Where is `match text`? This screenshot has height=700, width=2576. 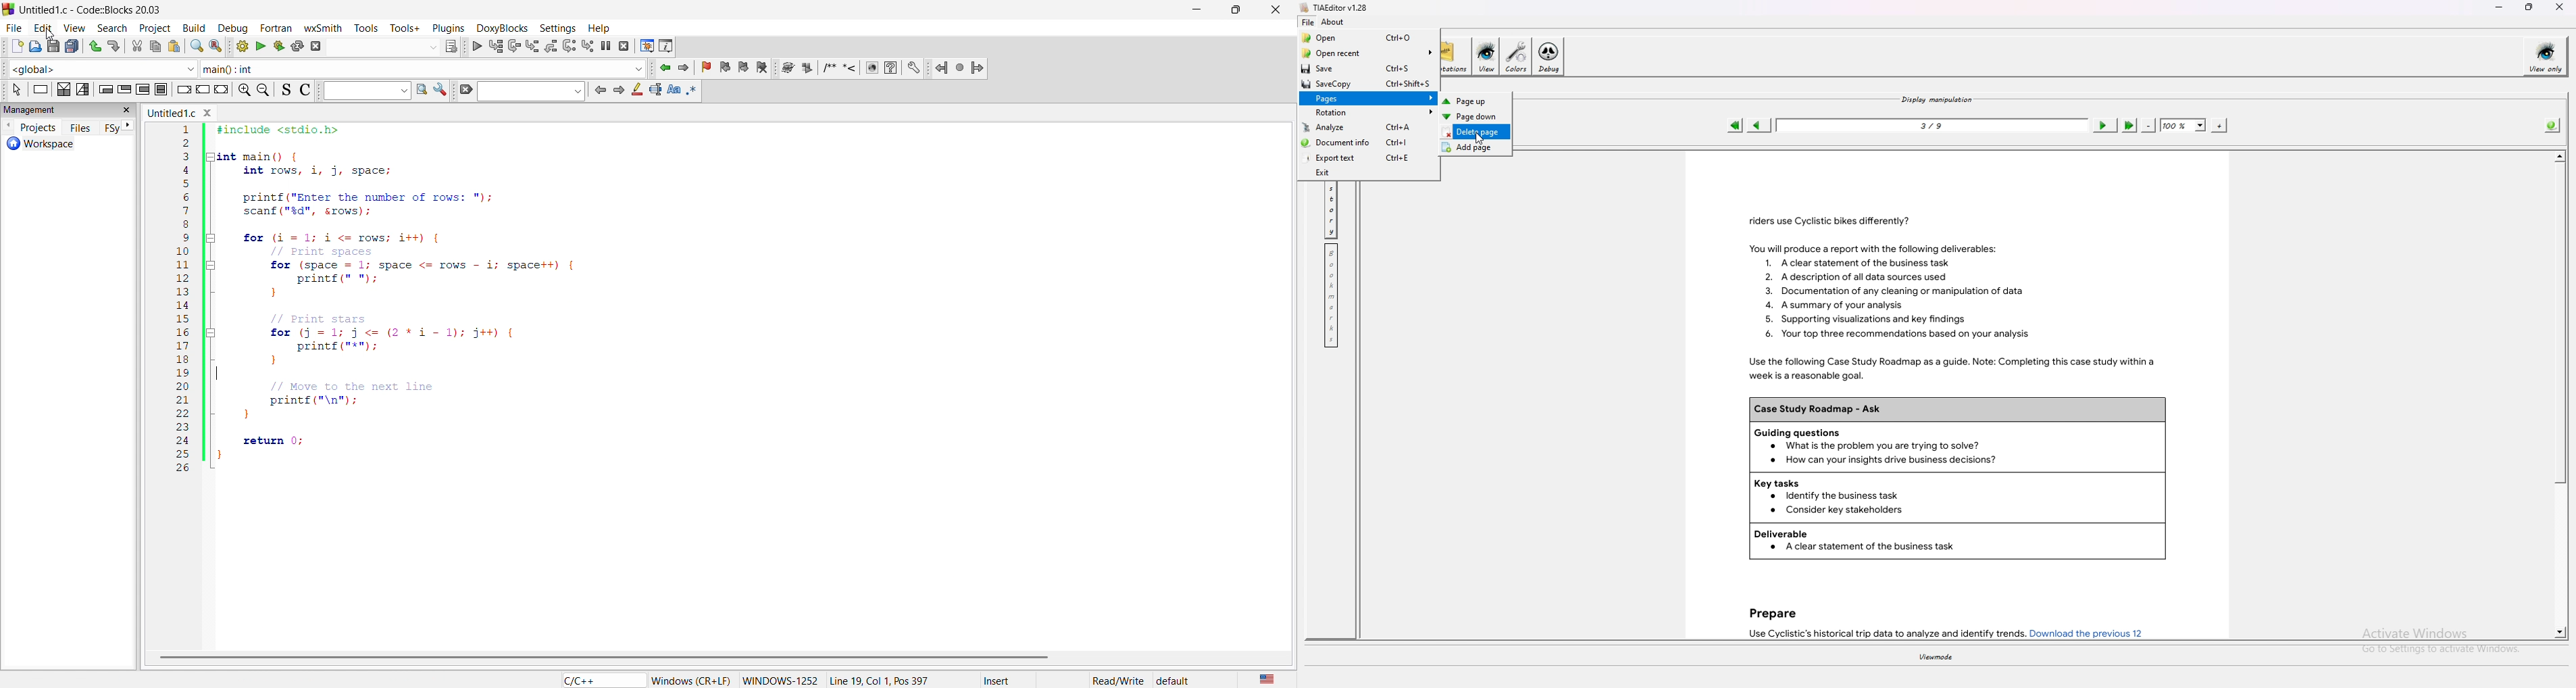 match text is located at coordinates (675, 91).